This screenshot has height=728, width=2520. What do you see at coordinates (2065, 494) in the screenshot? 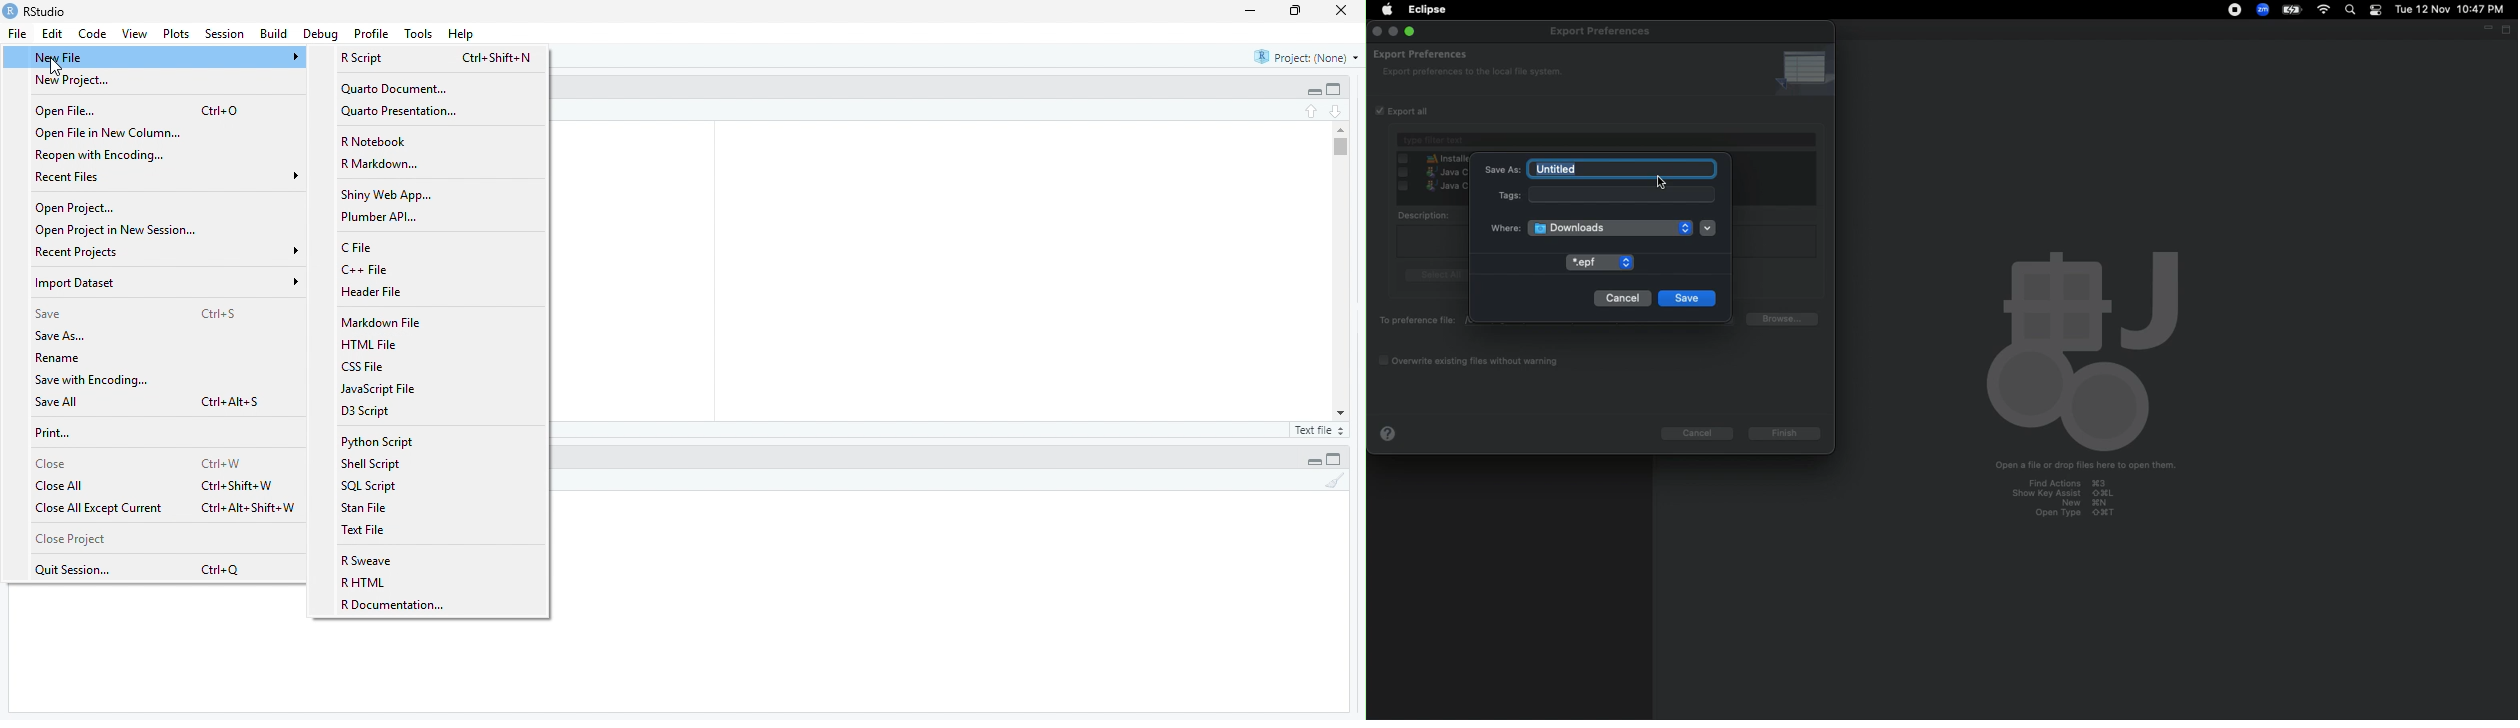
I see `show key assist ` at bounding box center [2065, 494].